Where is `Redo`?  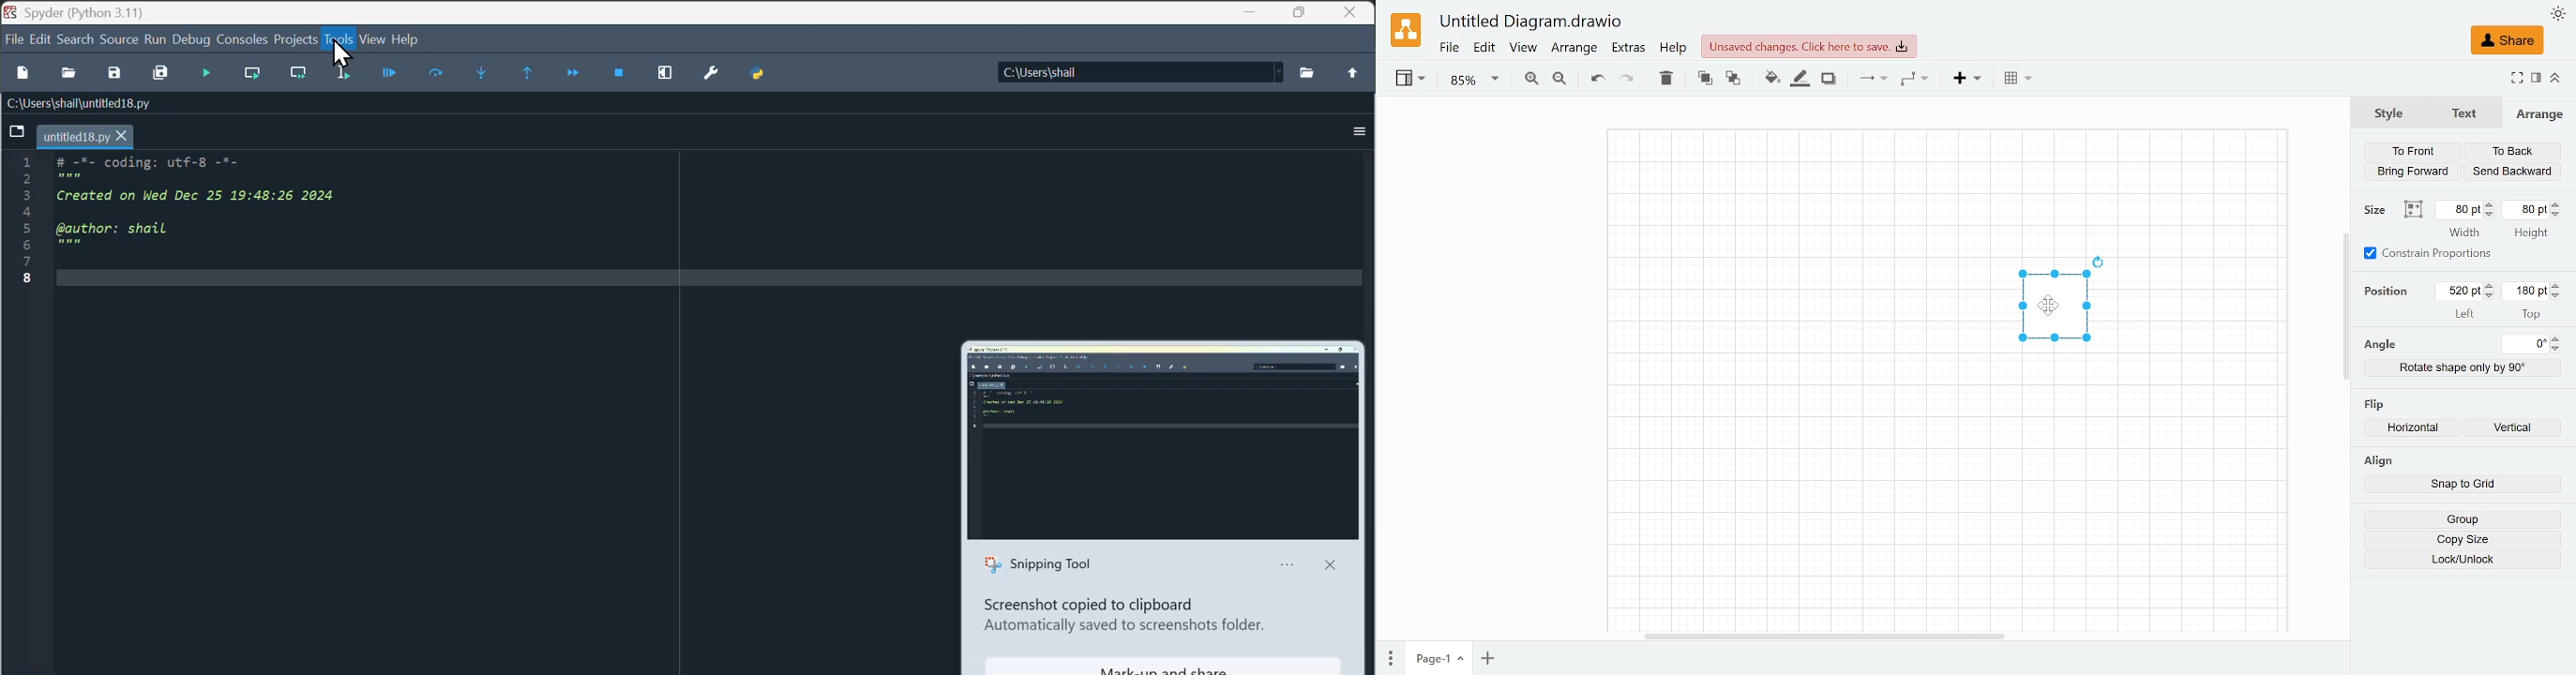
Redo is located at coordinates (1626, 80).